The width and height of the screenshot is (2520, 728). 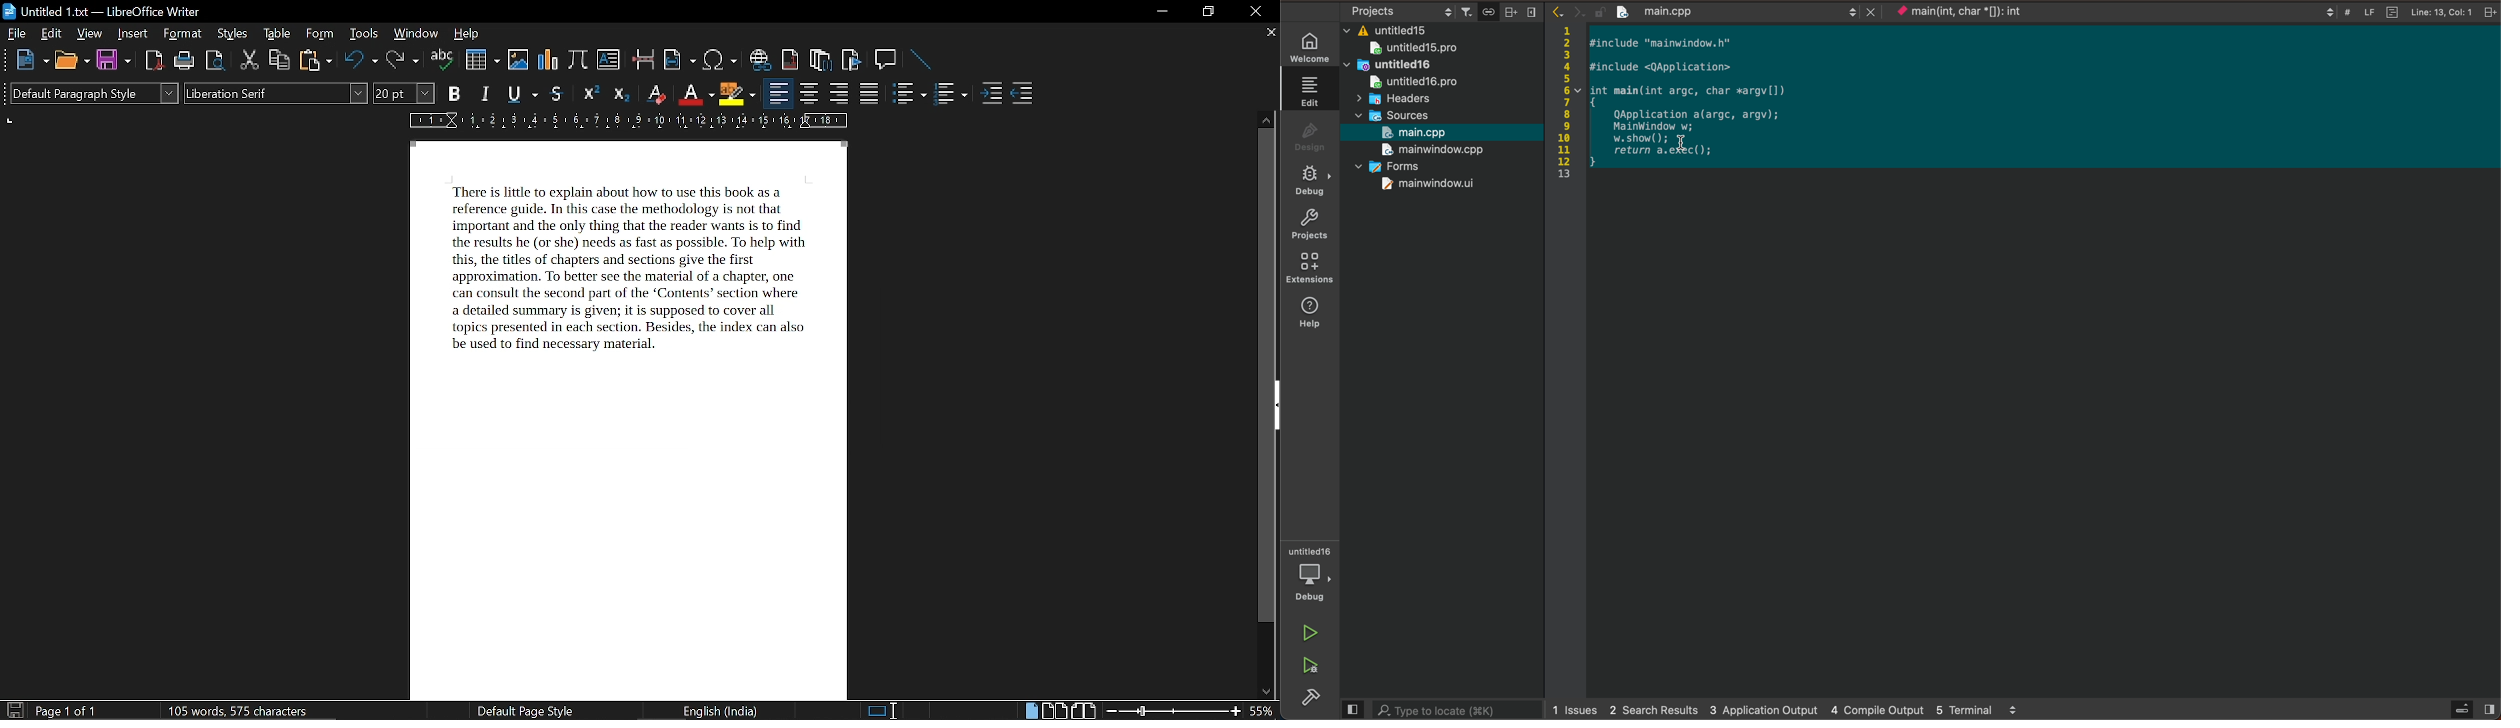 I want to click on current document, so click(x=631, y=419).